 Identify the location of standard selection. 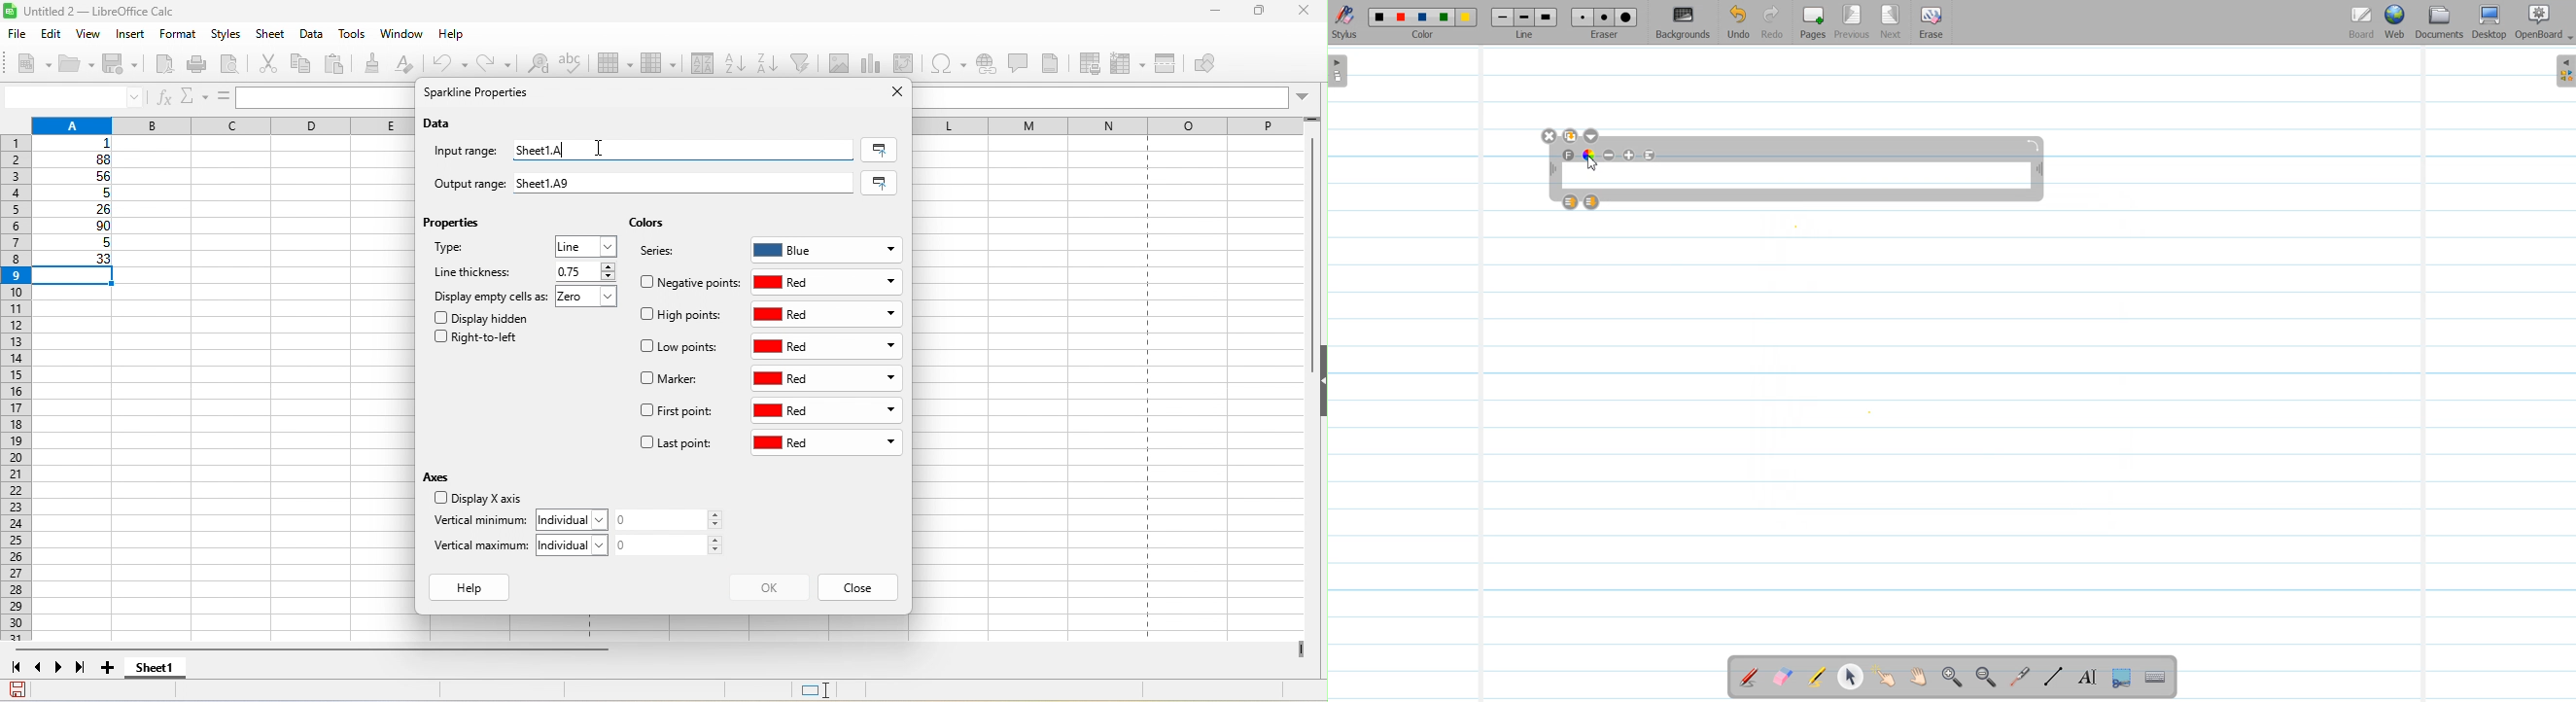
(829, 690).